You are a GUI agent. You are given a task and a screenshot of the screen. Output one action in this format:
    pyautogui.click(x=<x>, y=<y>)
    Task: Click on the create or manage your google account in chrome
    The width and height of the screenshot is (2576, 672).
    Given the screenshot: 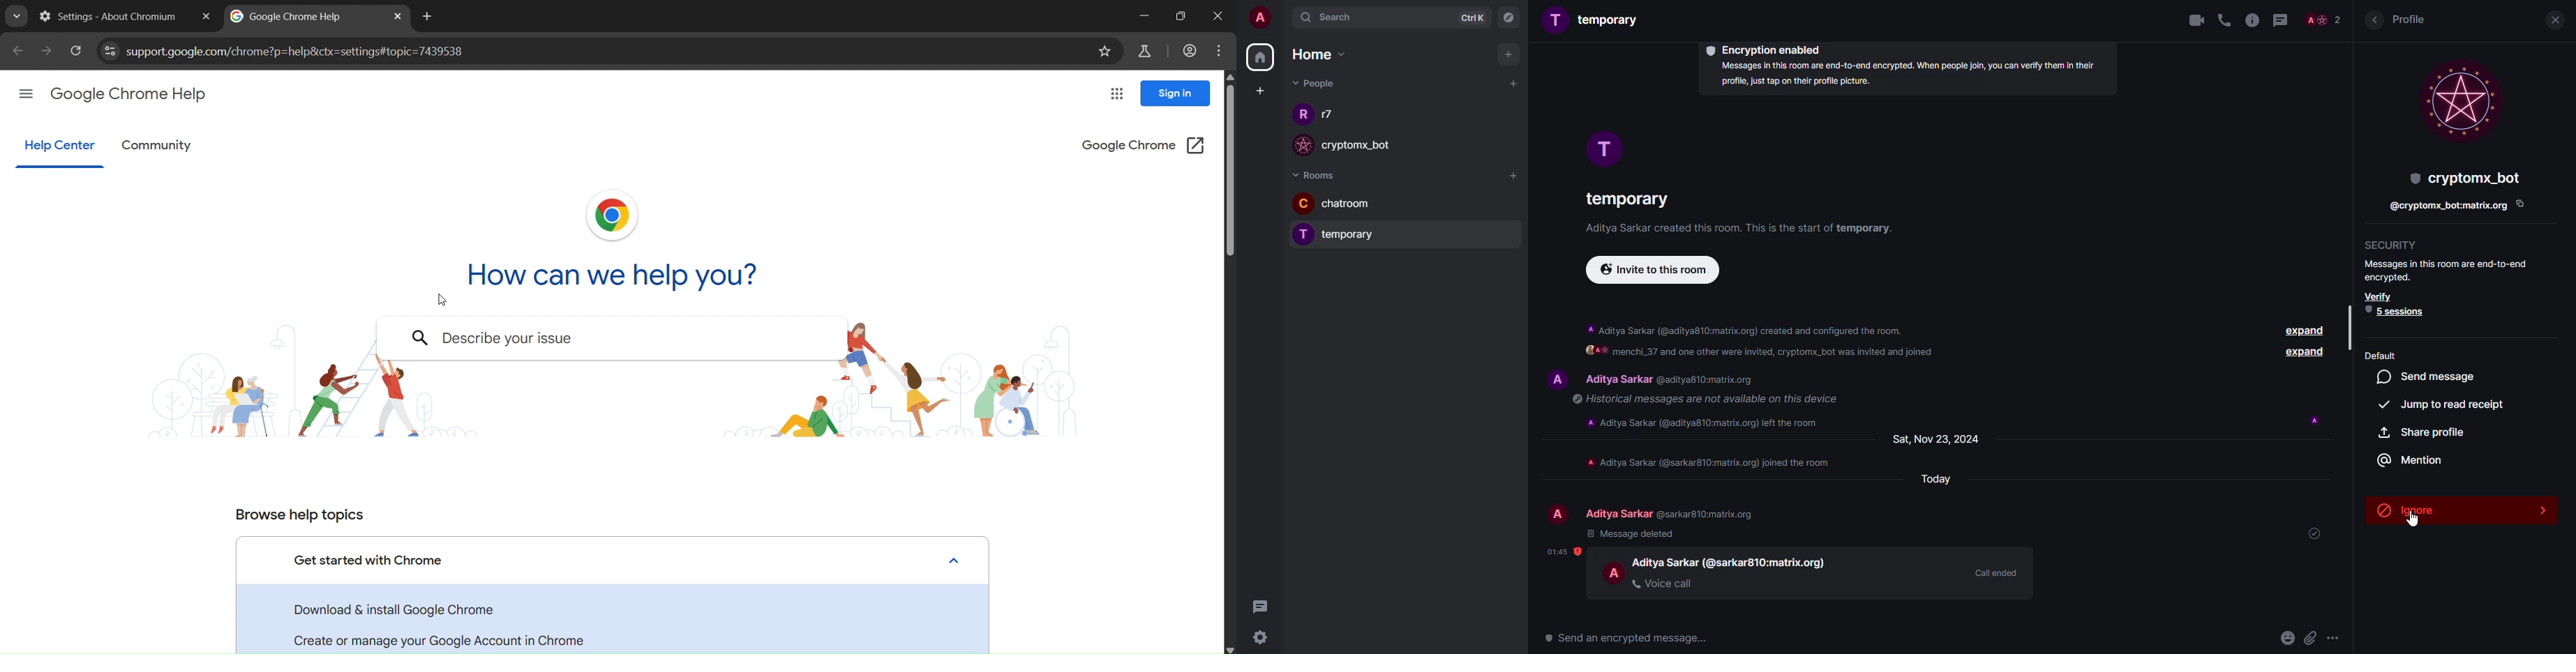 What is the action you would take?
    pyautogui.click(x=446, y=637)
    